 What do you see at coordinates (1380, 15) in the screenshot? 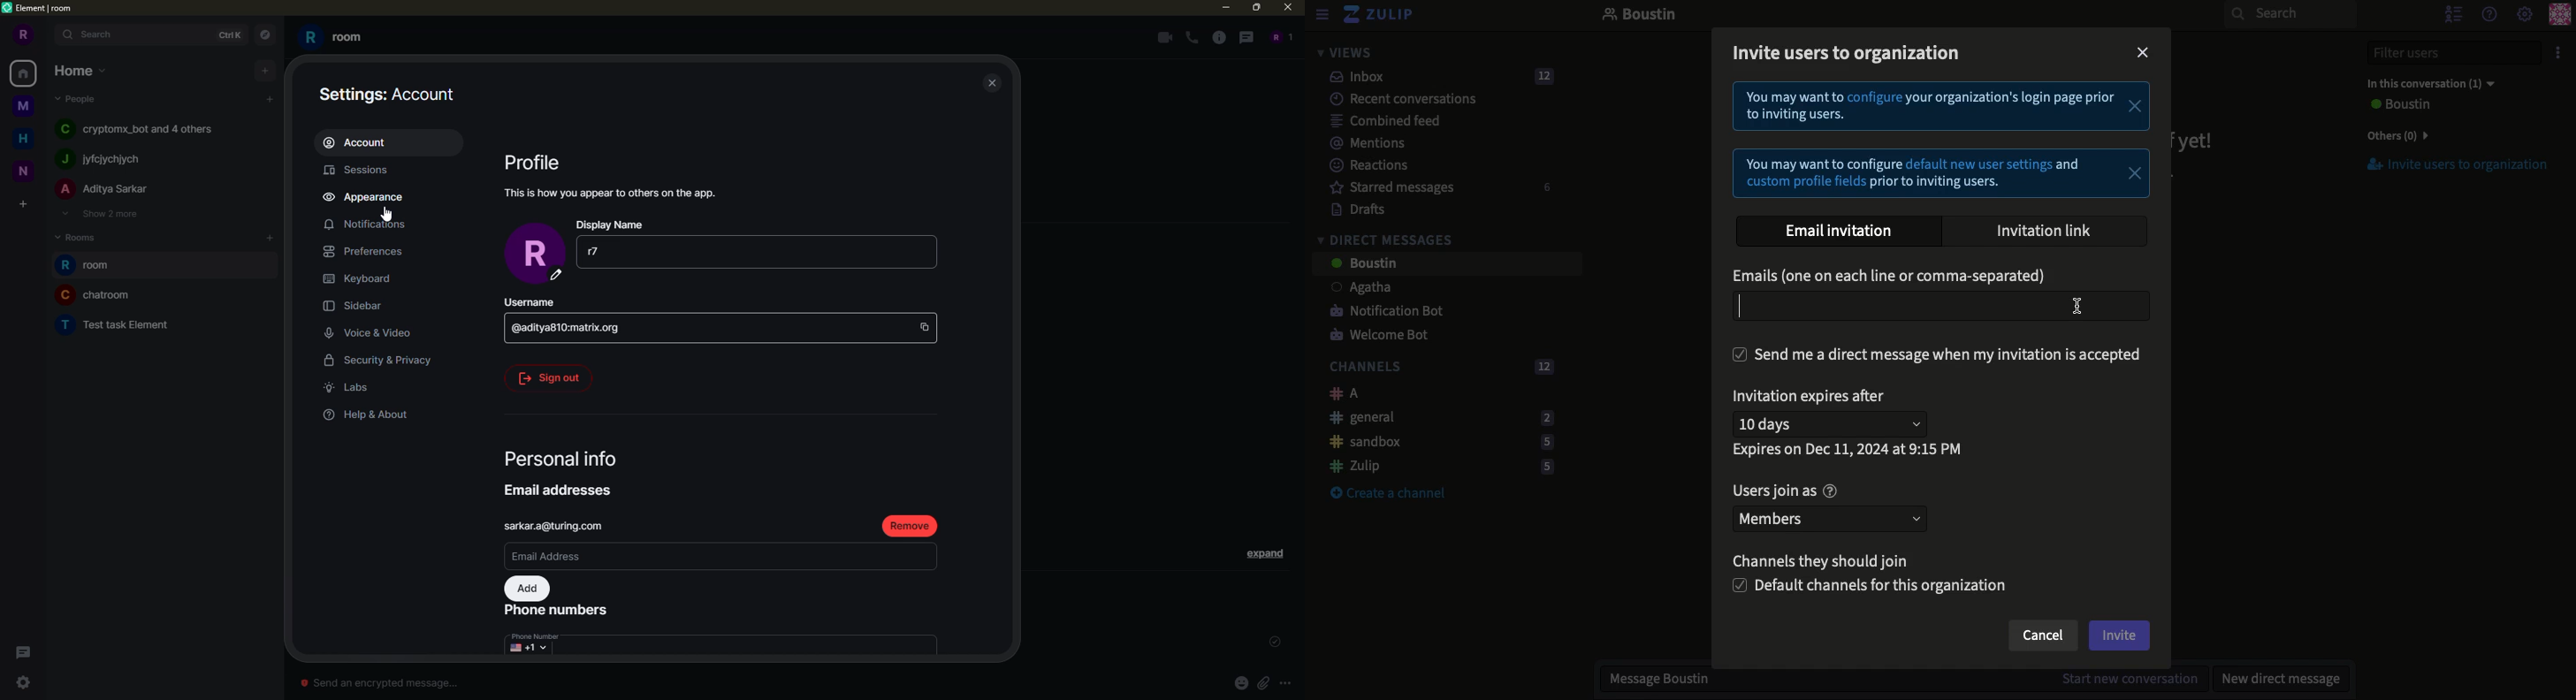
I see `Zulip` at bounding box center [1380, 15].